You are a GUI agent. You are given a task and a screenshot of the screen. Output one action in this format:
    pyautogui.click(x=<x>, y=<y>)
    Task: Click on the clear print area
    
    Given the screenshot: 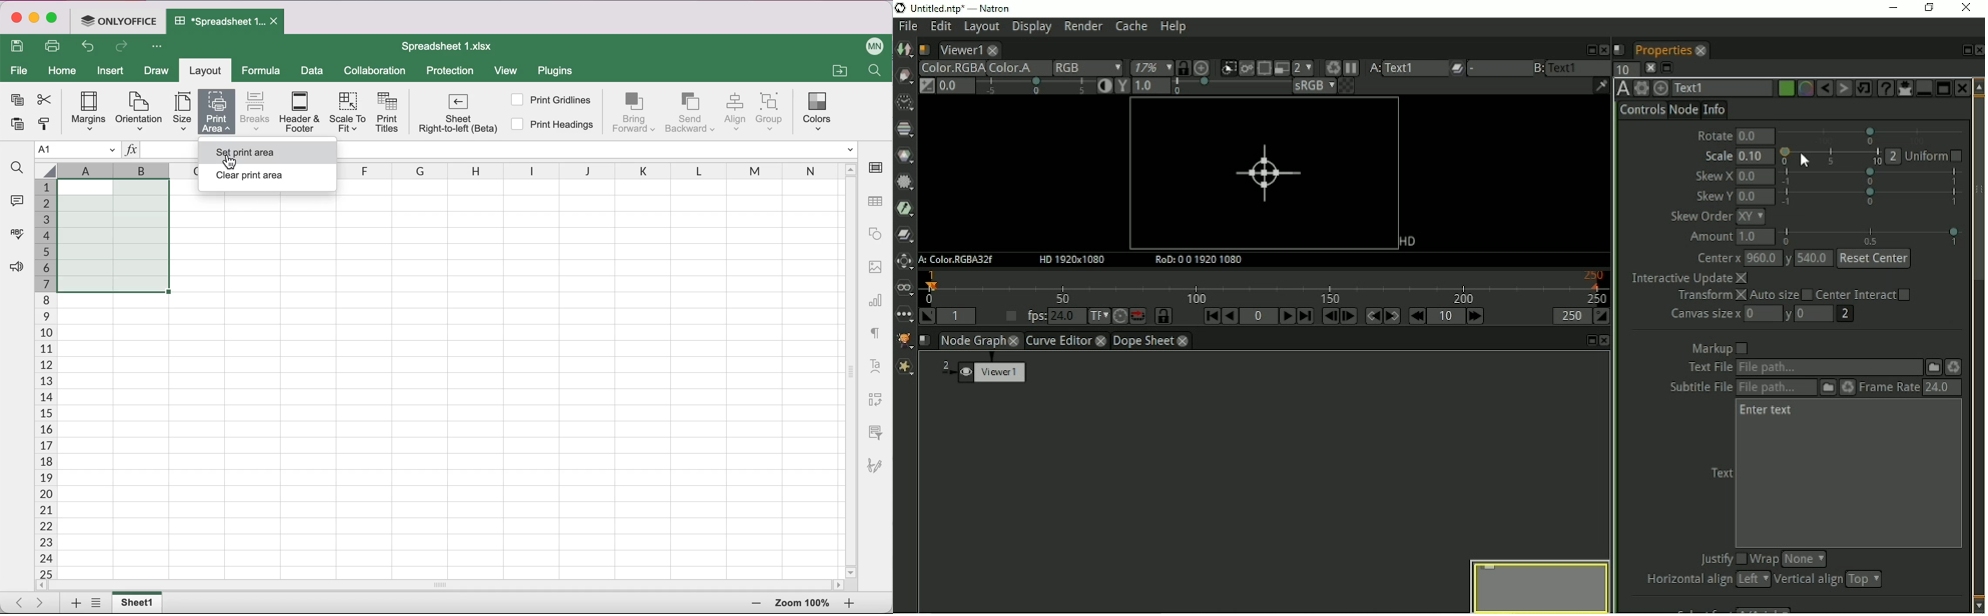 What is the action you would take?
    pyautogui.click(x=266, y=178)
    